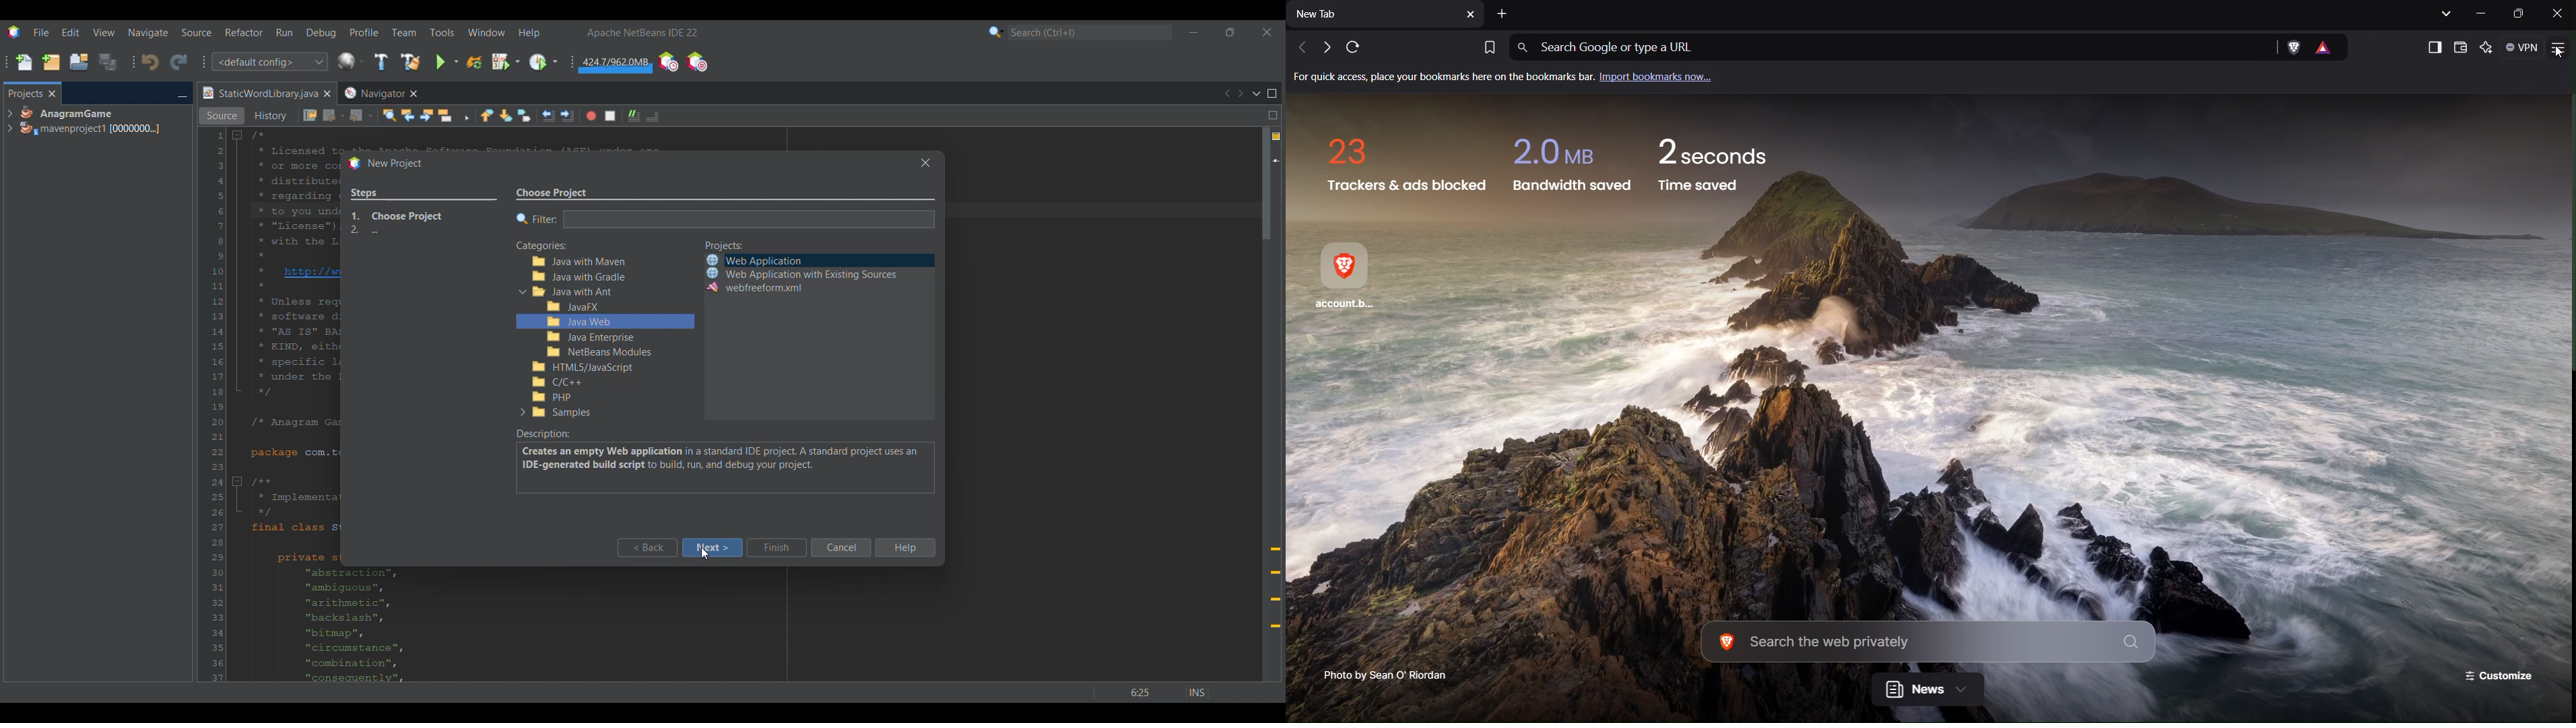 The width and height of the screenshot is (2576, 728). Describe the element at coordinates (1927, 691) in the screenshot. I see `News` at that location.